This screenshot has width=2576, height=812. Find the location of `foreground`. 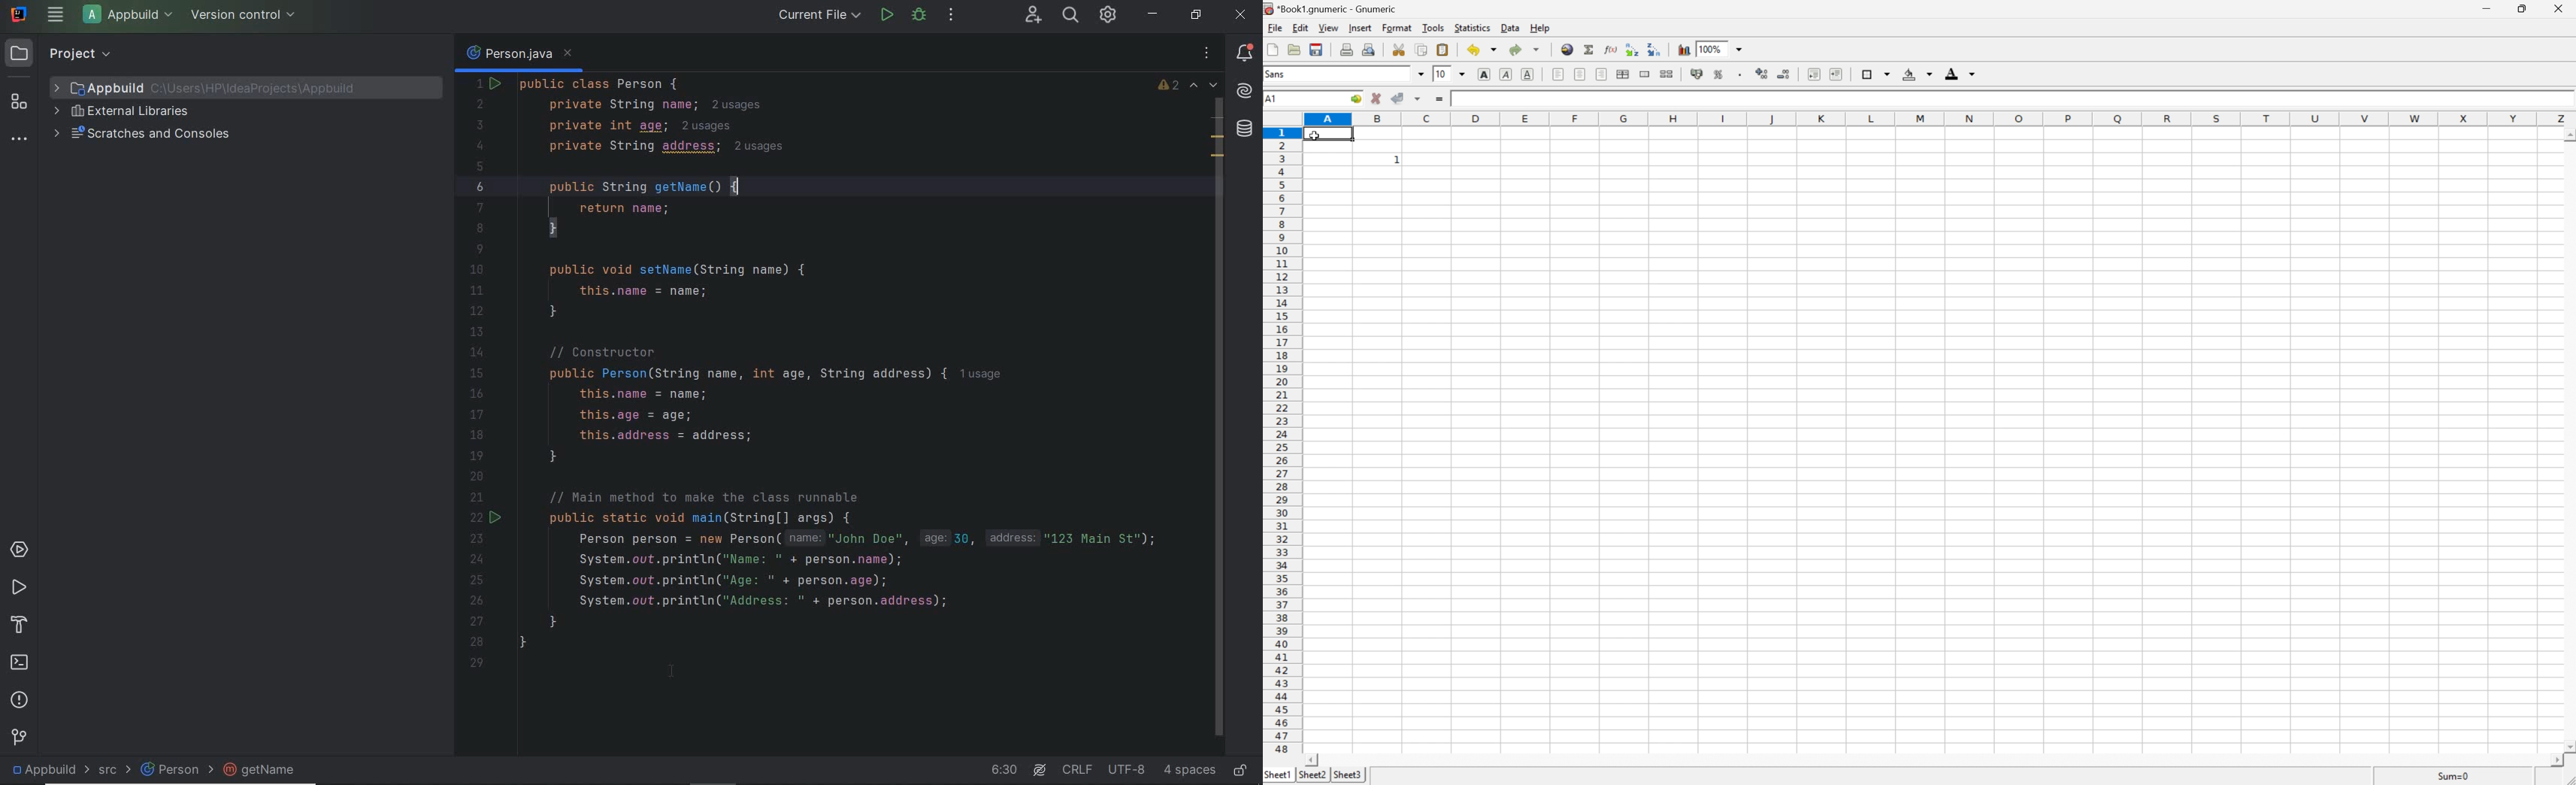

foreground is located at coordinates (1960, 74).